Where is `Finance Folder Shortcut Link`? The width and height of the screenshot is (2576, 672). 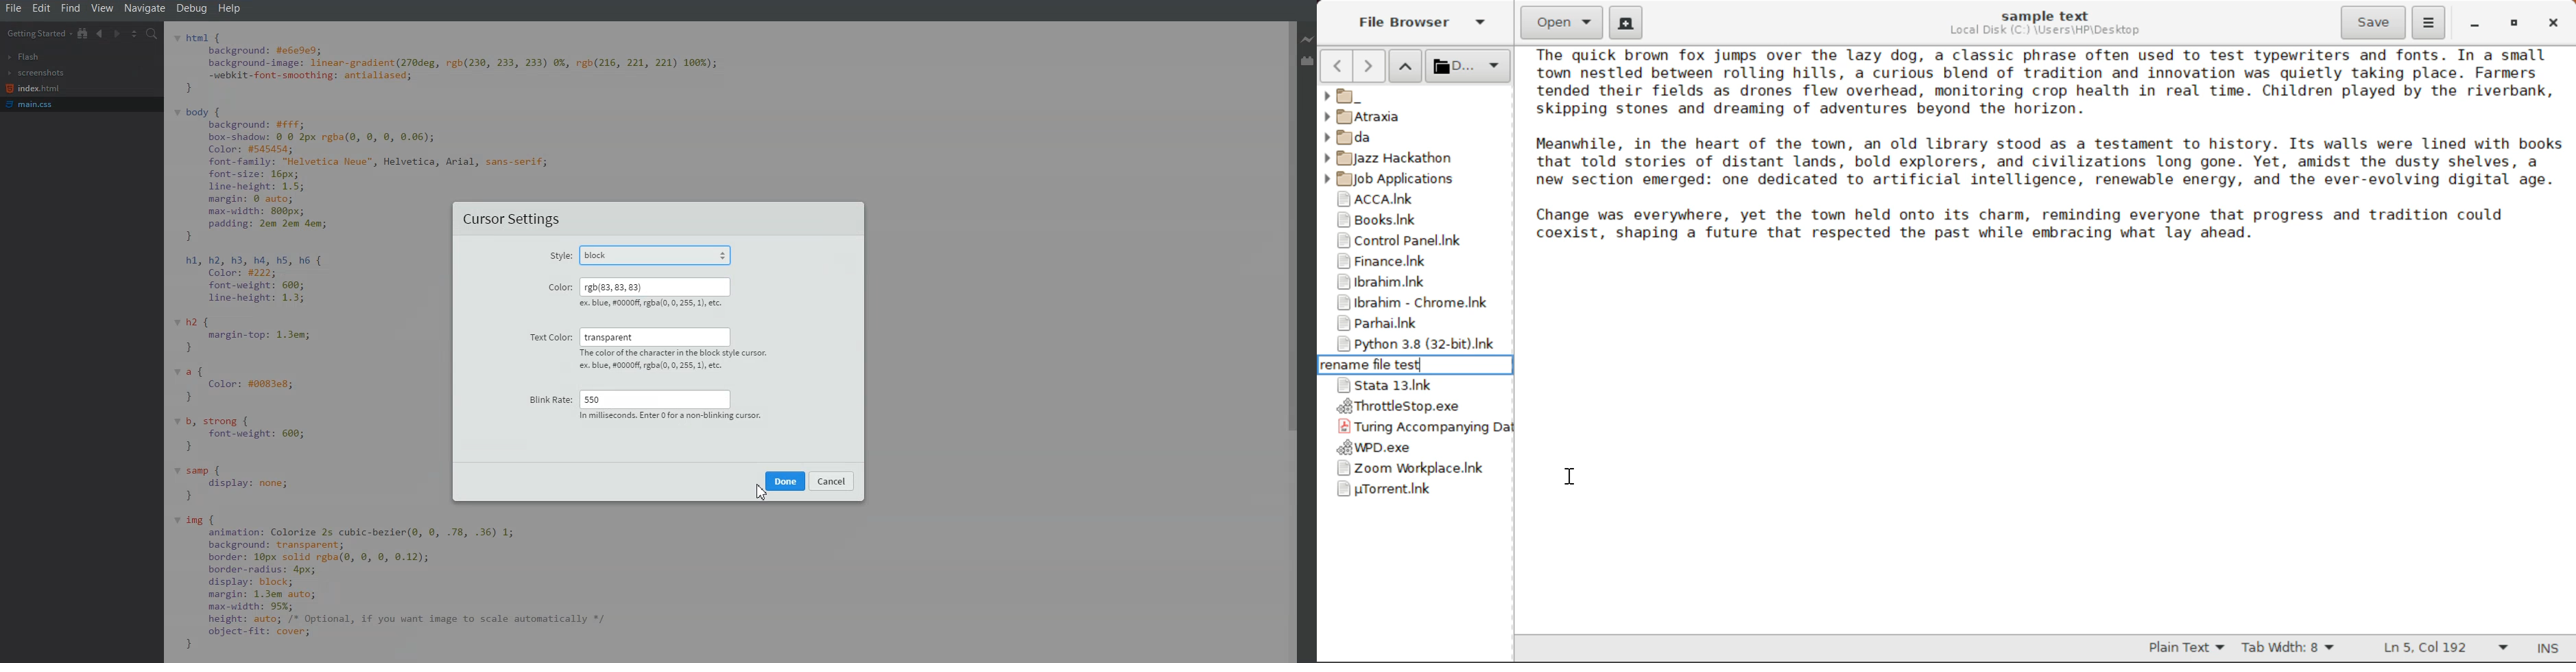 Finance Folder Shortcut Link is located at coordinates (1412, 262).